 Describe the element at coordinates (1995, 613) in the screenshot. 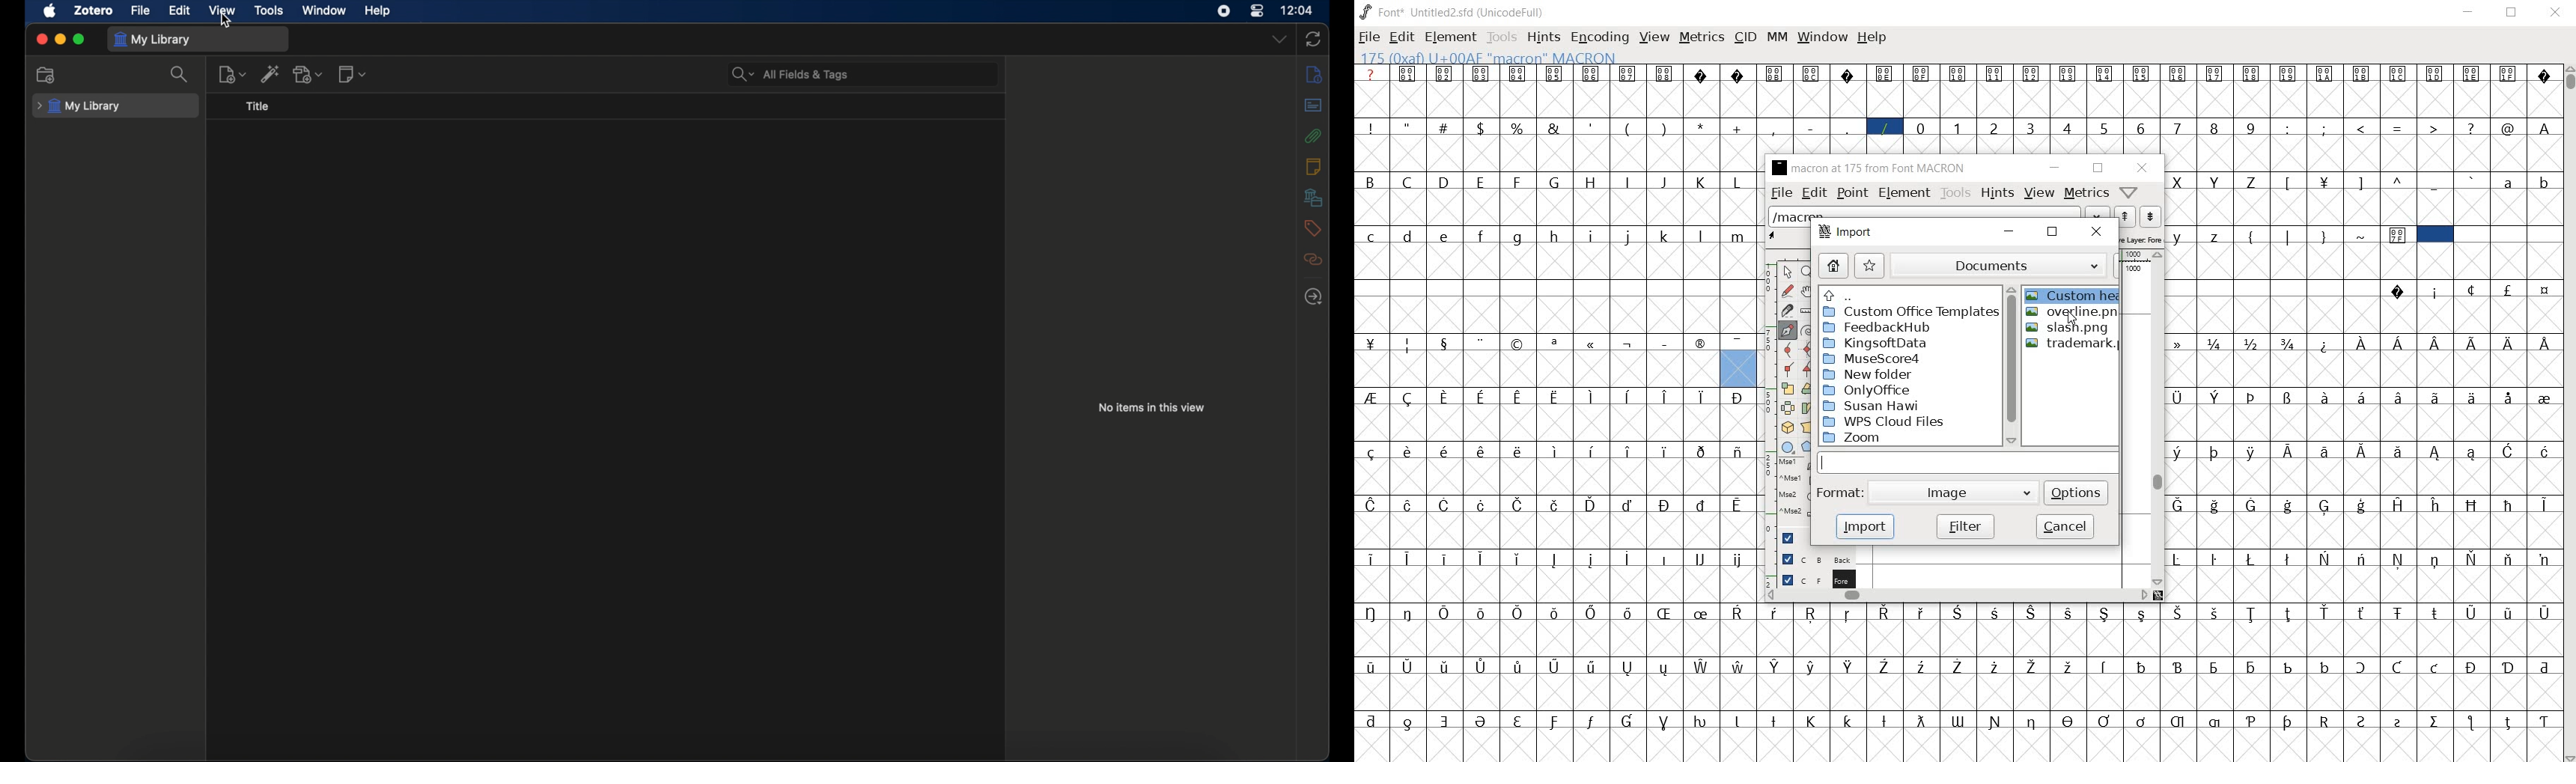

I see `Symbol` at that location.